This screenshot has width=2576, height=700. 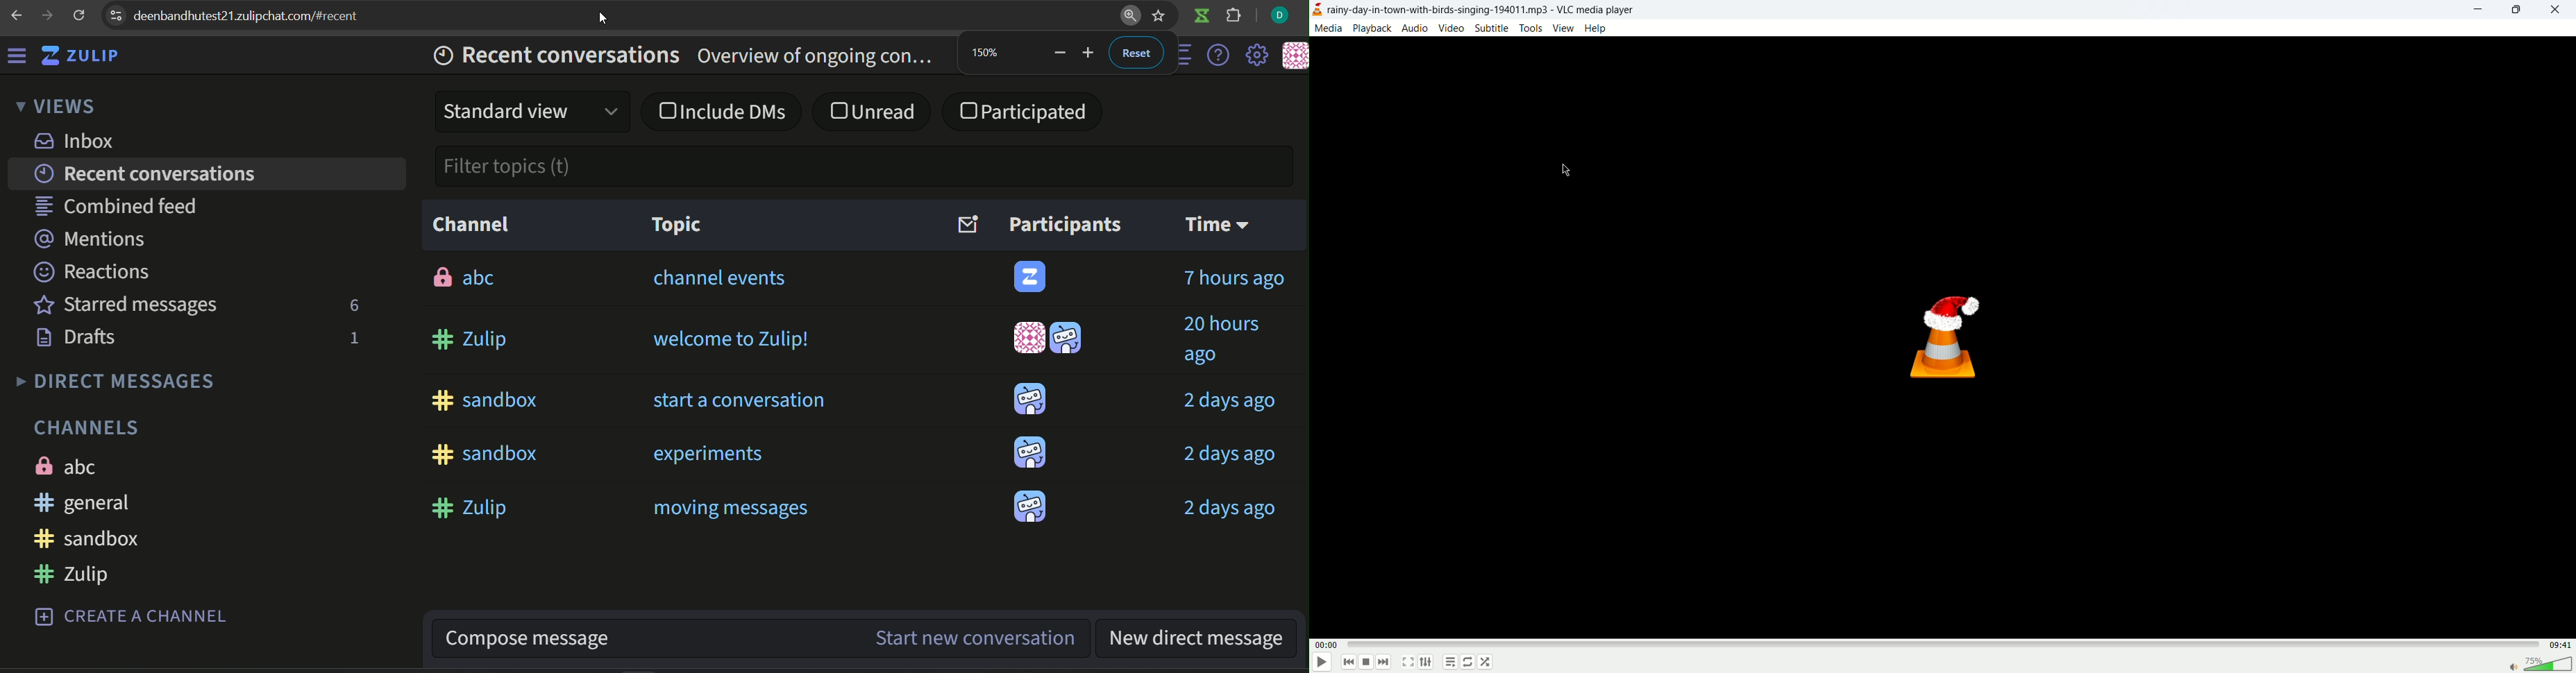 What do you see at coordinates (1295, 56) in the screenshot?
I see `icon` at bounding box center [1295, 56].